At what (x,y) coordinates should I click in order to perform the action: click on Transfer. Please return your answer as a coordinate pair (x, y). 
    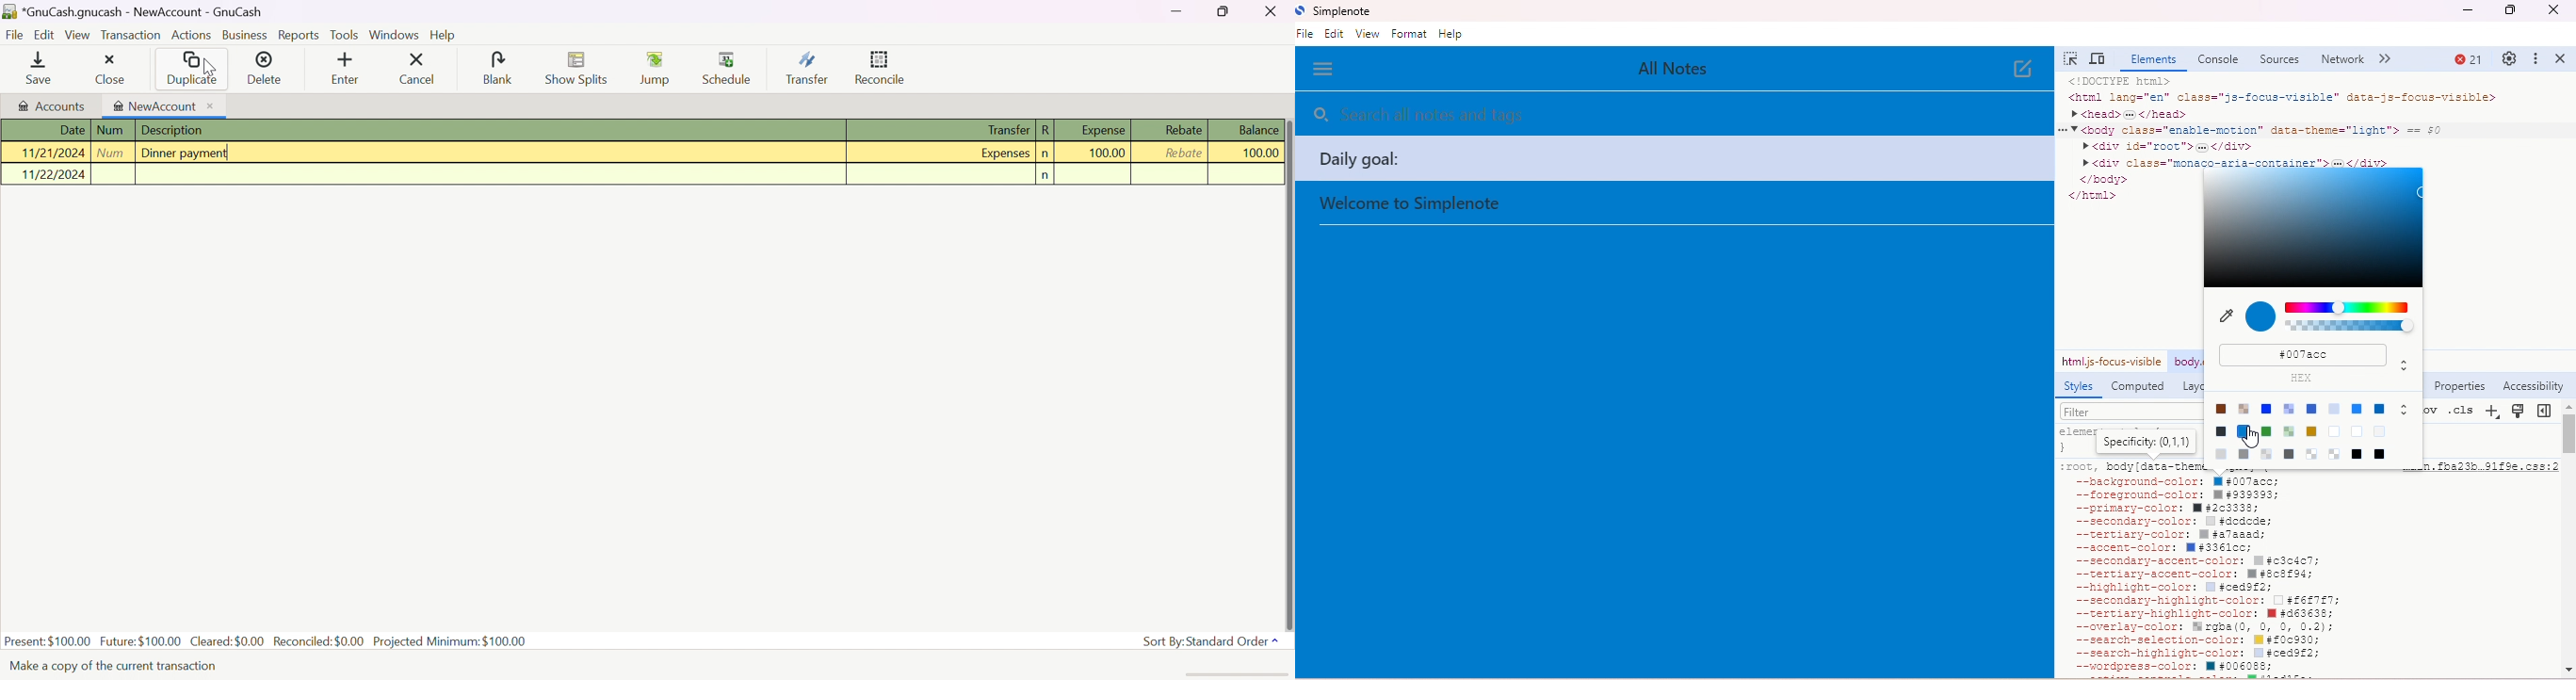
    Looking at the image, I should click on (809, 69).